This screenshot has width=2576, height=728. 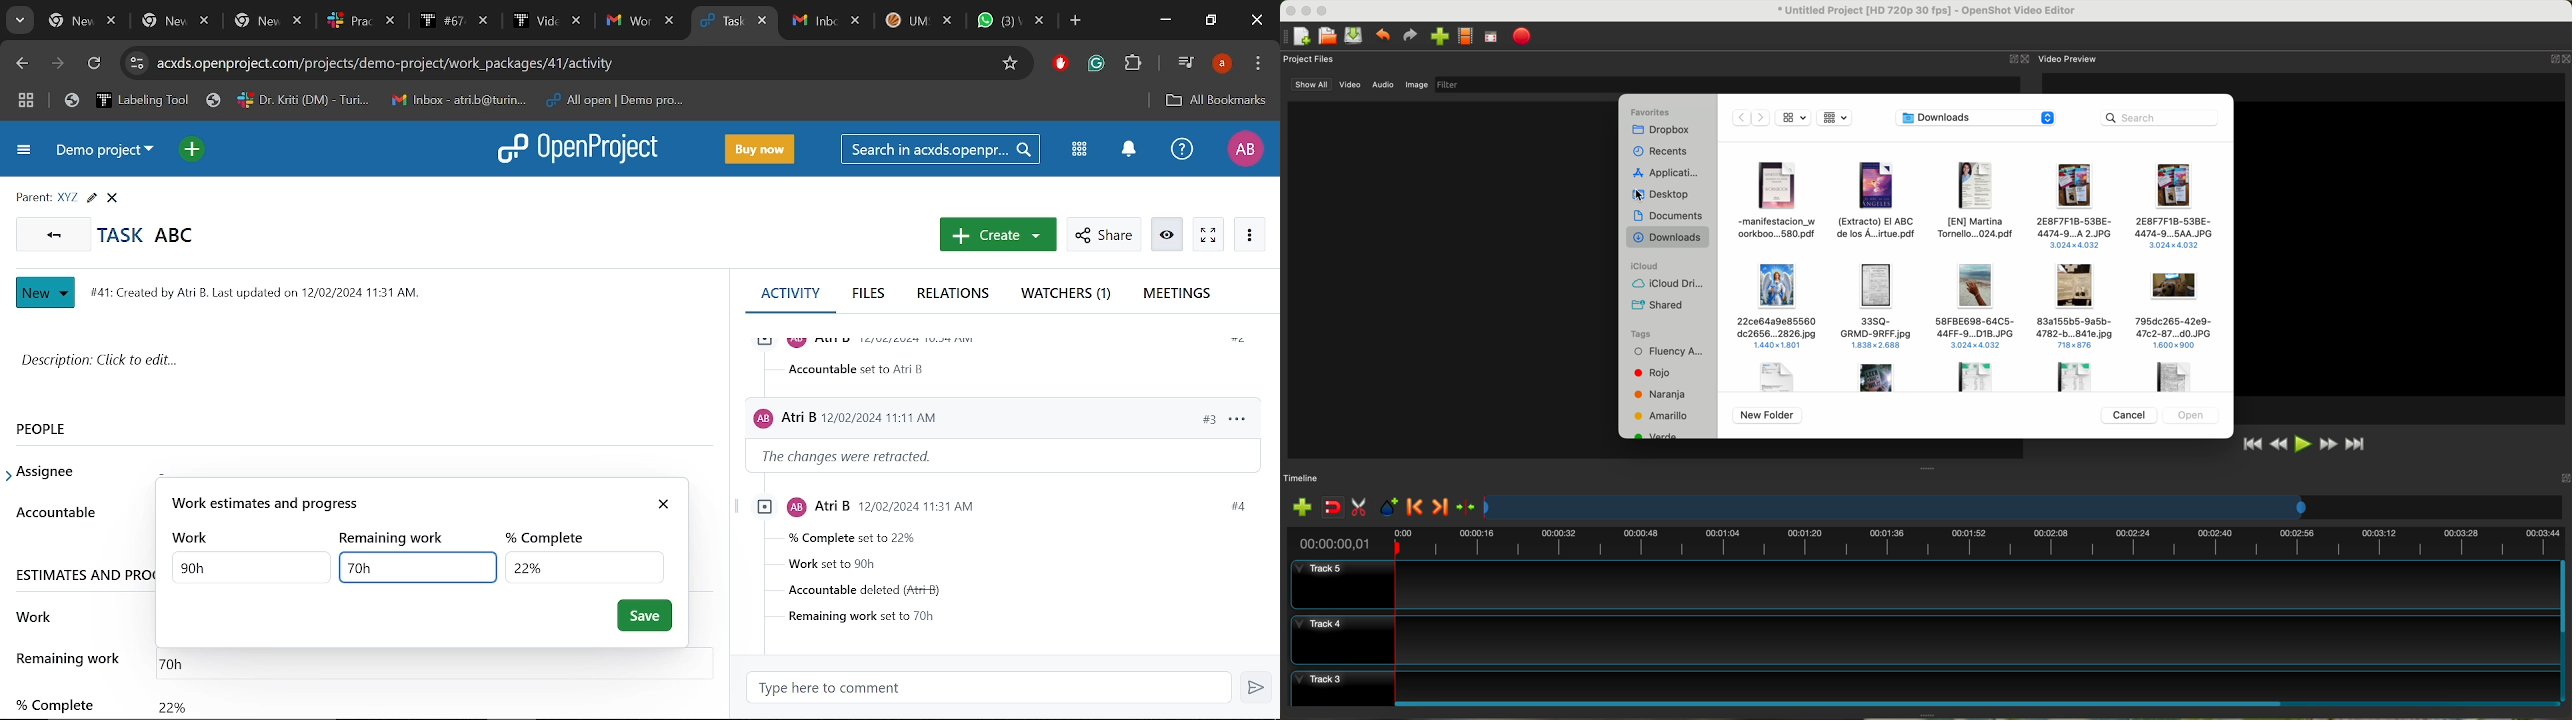 I want to click on open project, so click(x=1328, y=36).